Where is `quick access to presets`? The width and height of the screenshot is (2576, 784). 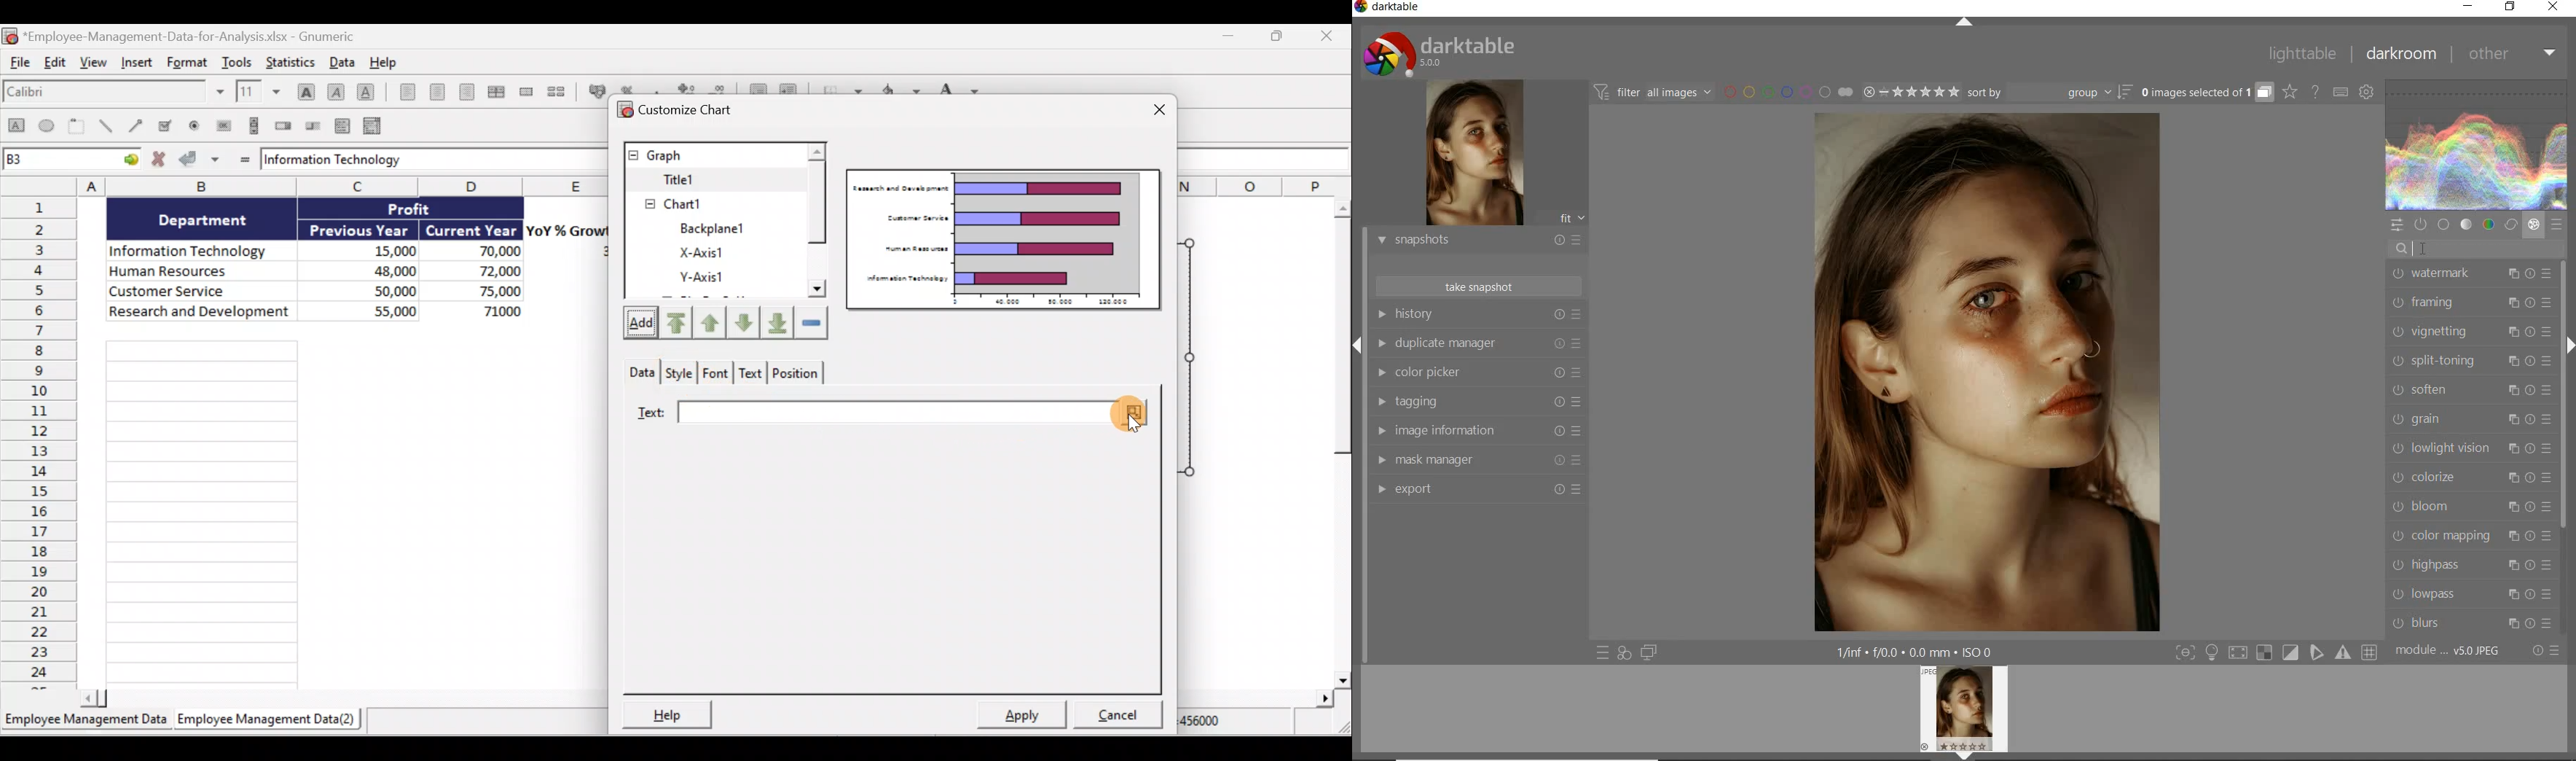 quick access to presets is located at coordinates (1603, 652).